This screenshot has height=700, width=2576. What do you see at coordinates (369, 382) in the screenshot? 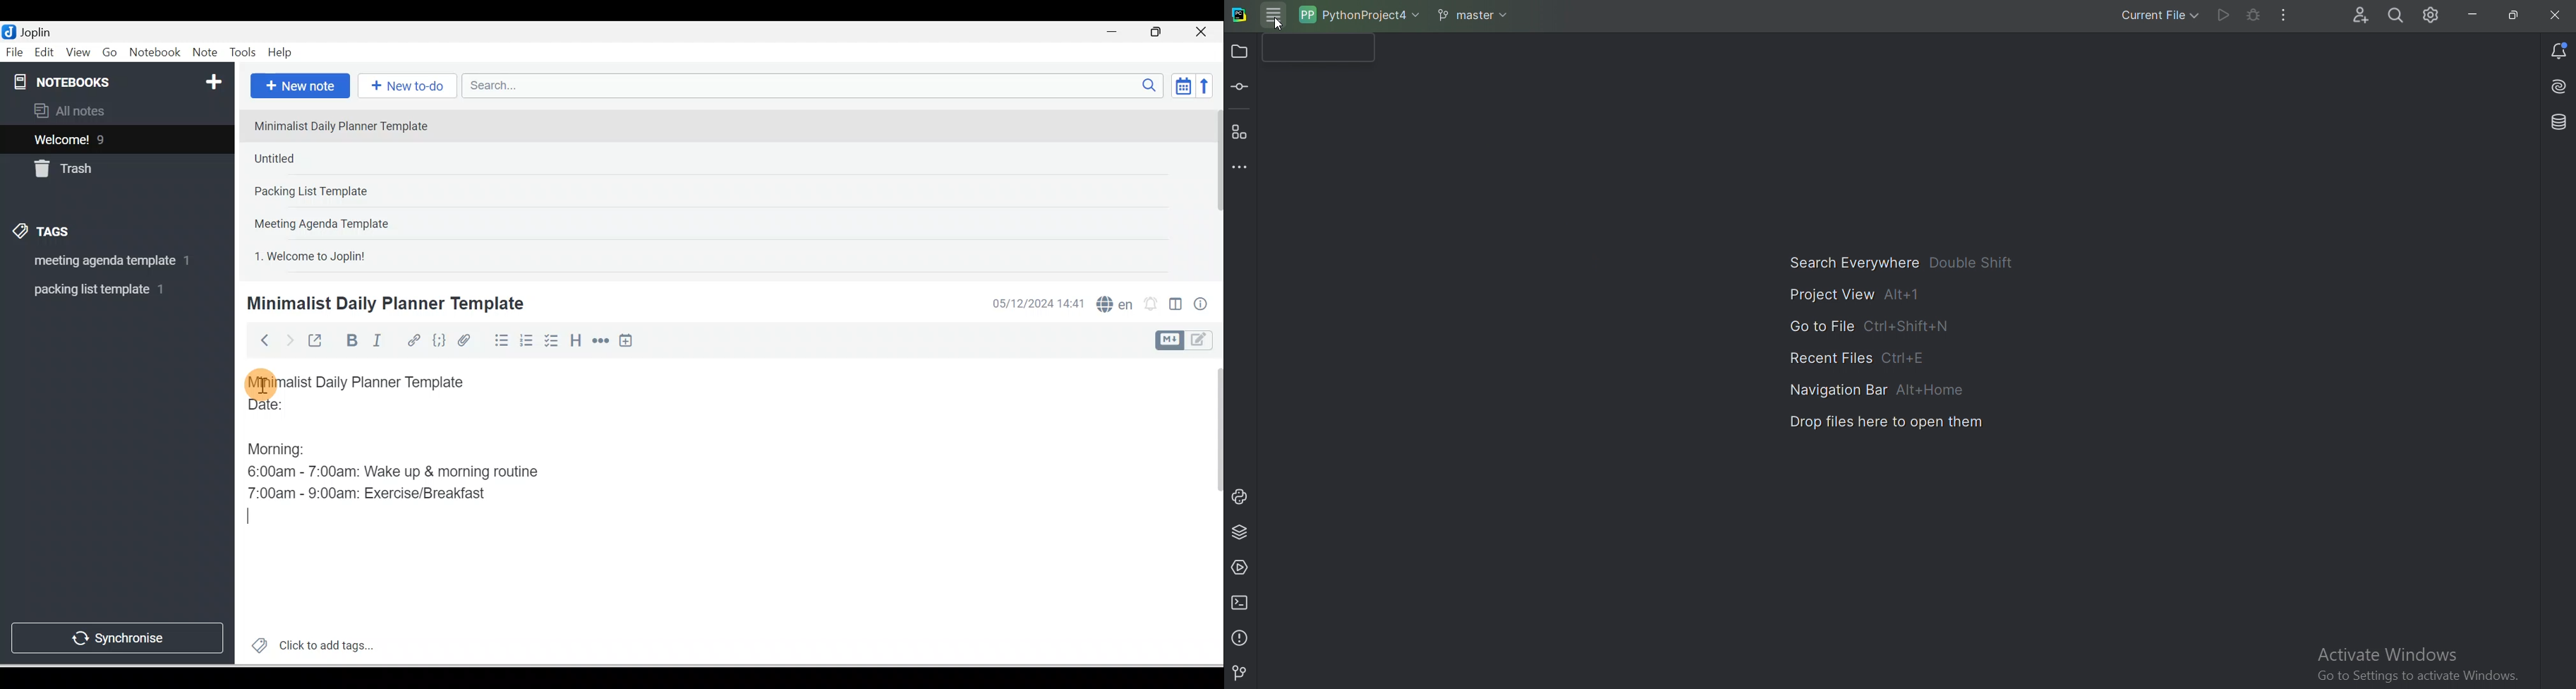
I see `Minimalist Daily Planner Template` at bounding box center [369, 382].